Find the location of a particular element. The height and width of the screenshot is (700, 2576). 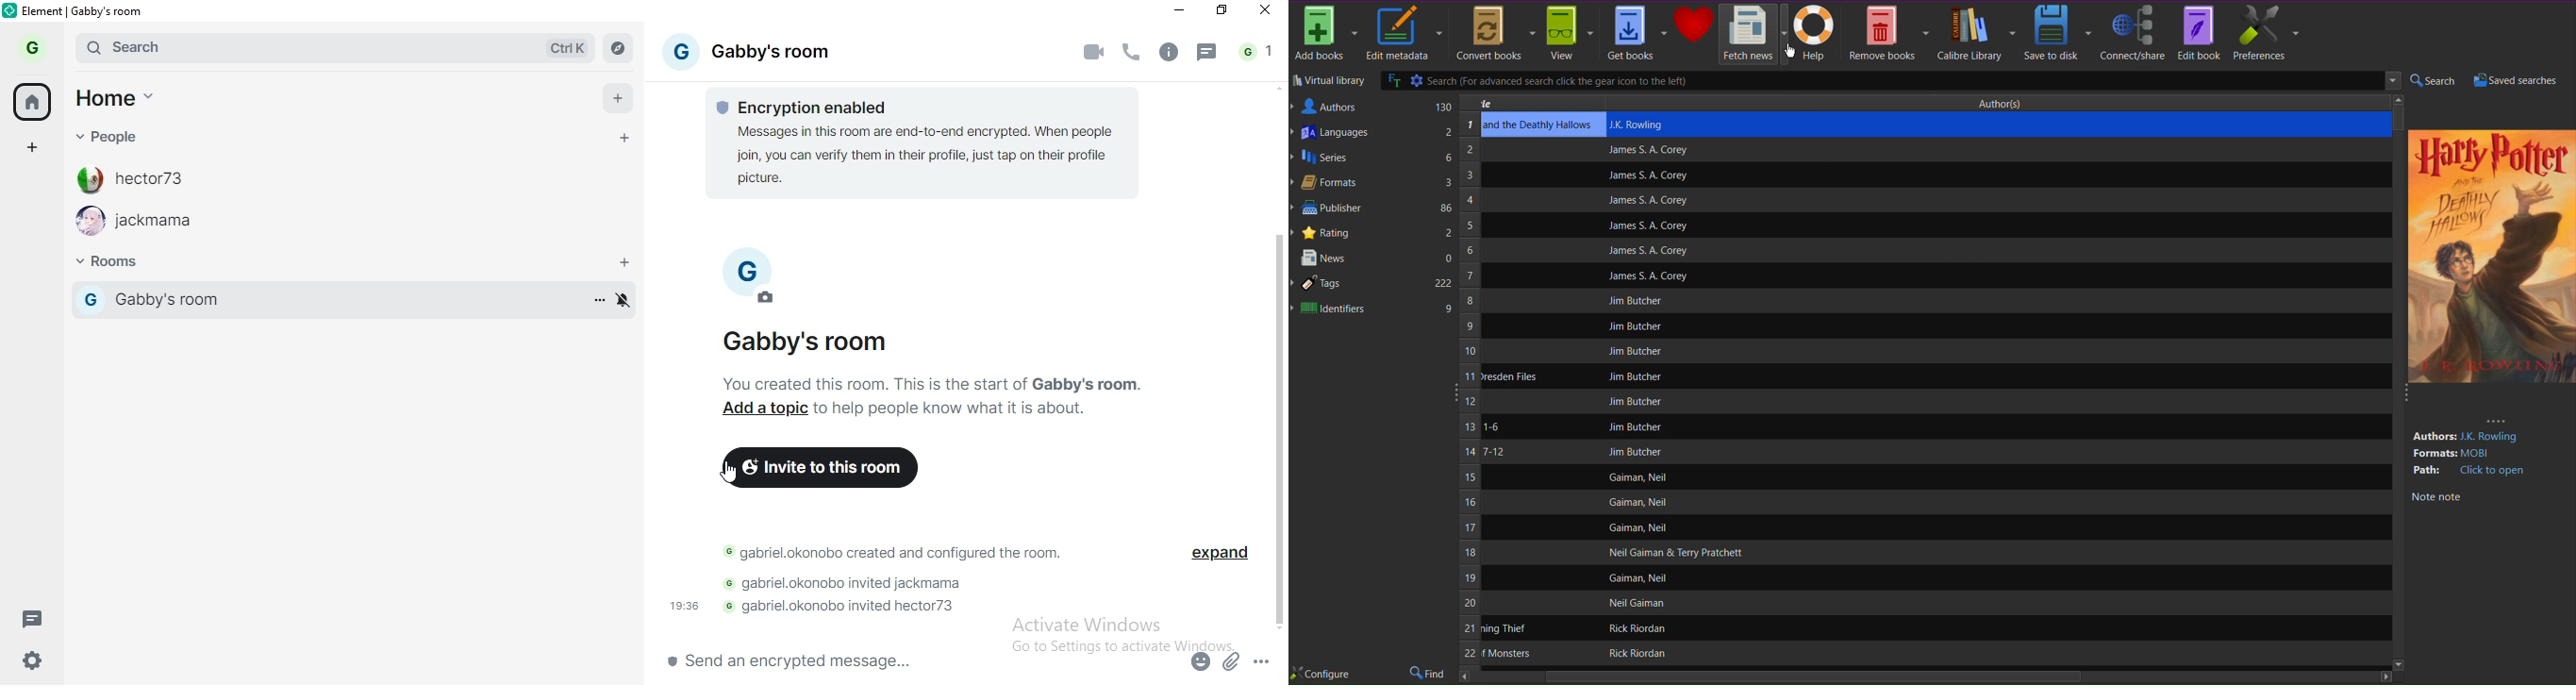

more options is located at coordinates (597, 300).